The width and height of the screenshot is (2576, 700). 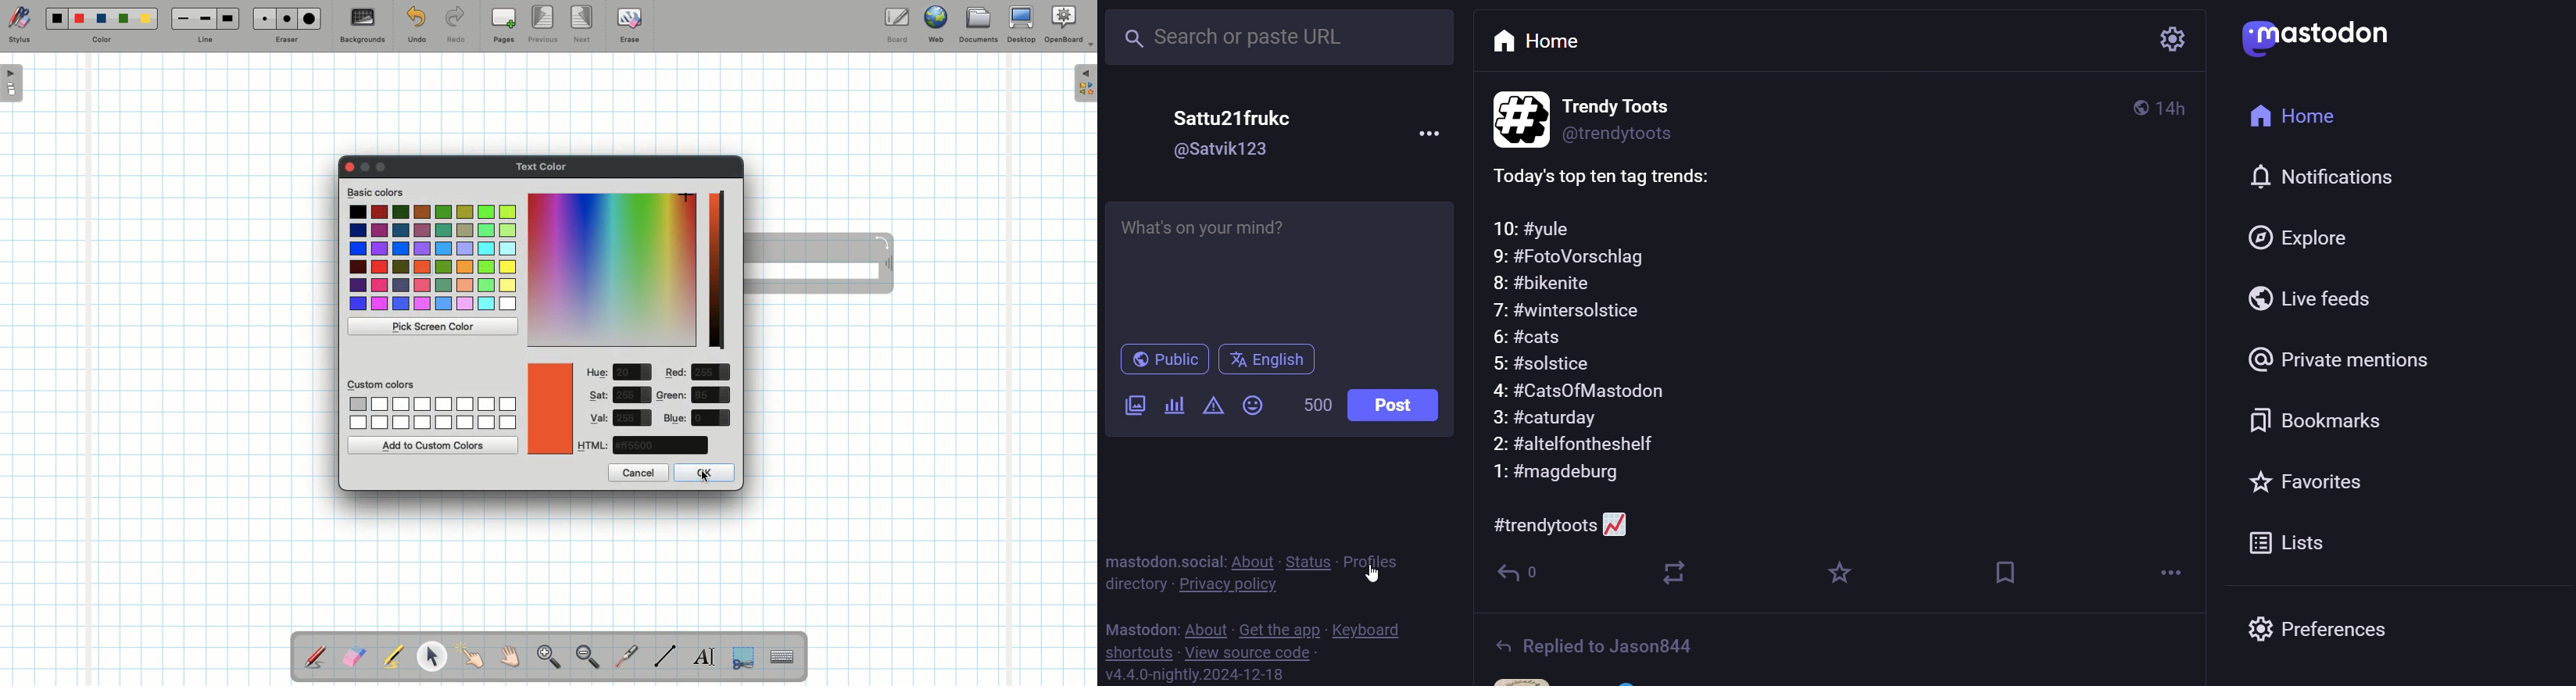 I want to click on english, so click(x=1268, y=362).